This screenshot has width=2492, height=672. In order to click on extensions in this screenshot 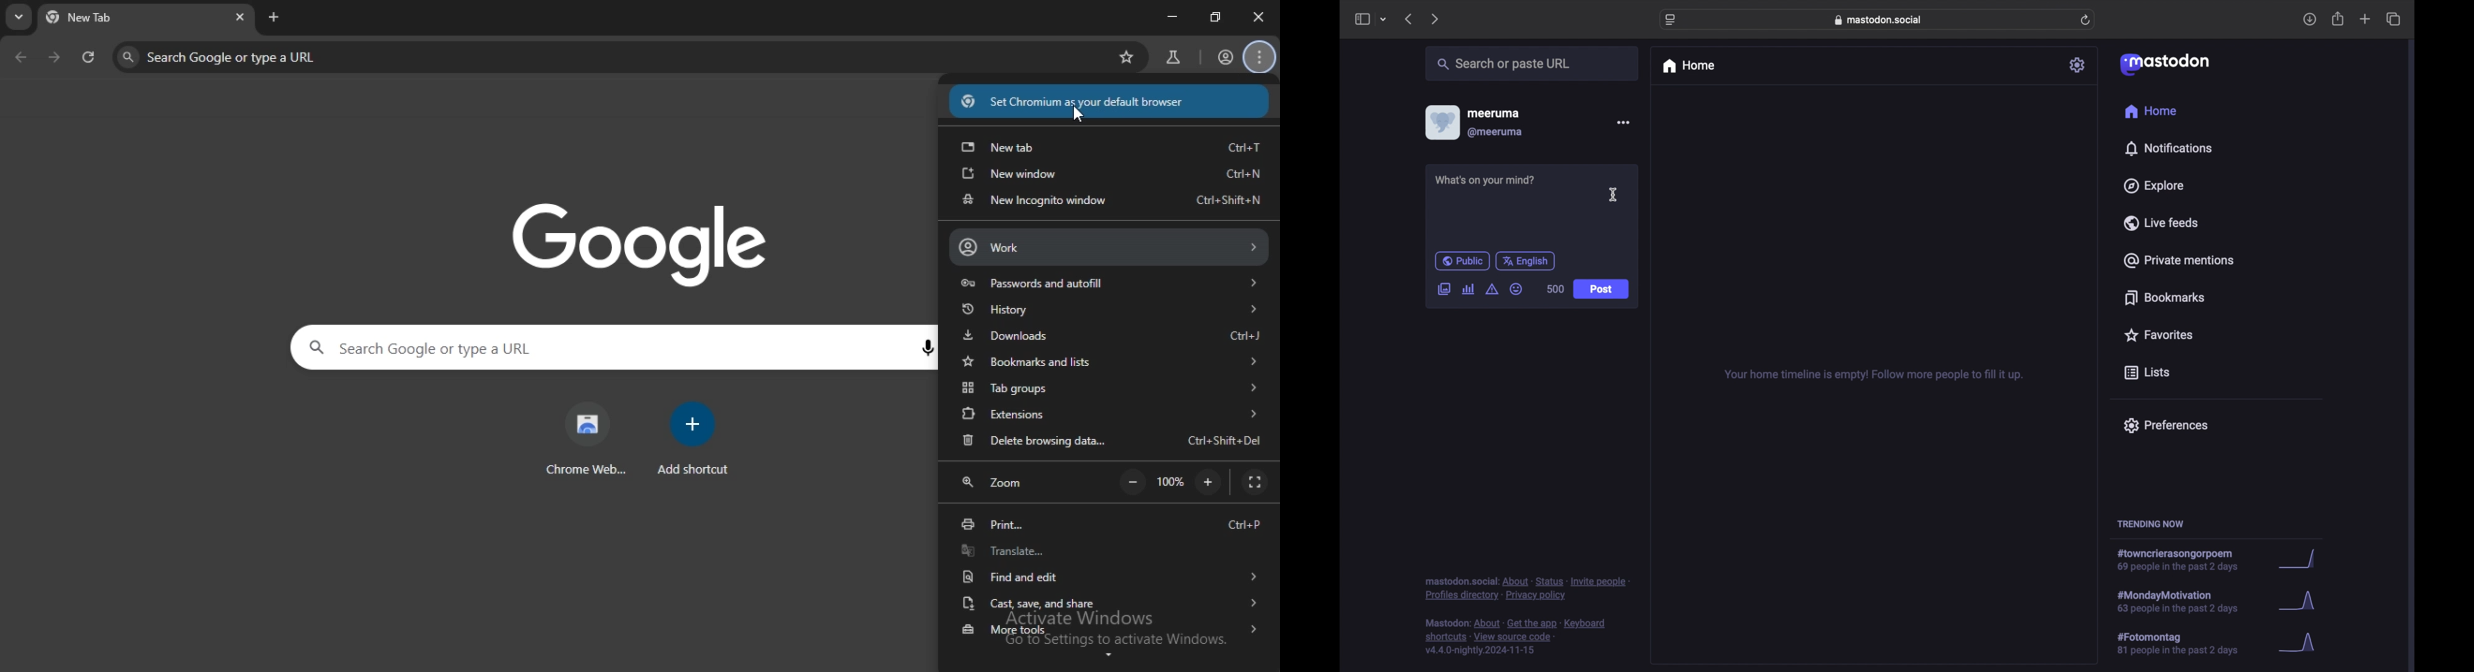, I will do `click(1109, 415)`.